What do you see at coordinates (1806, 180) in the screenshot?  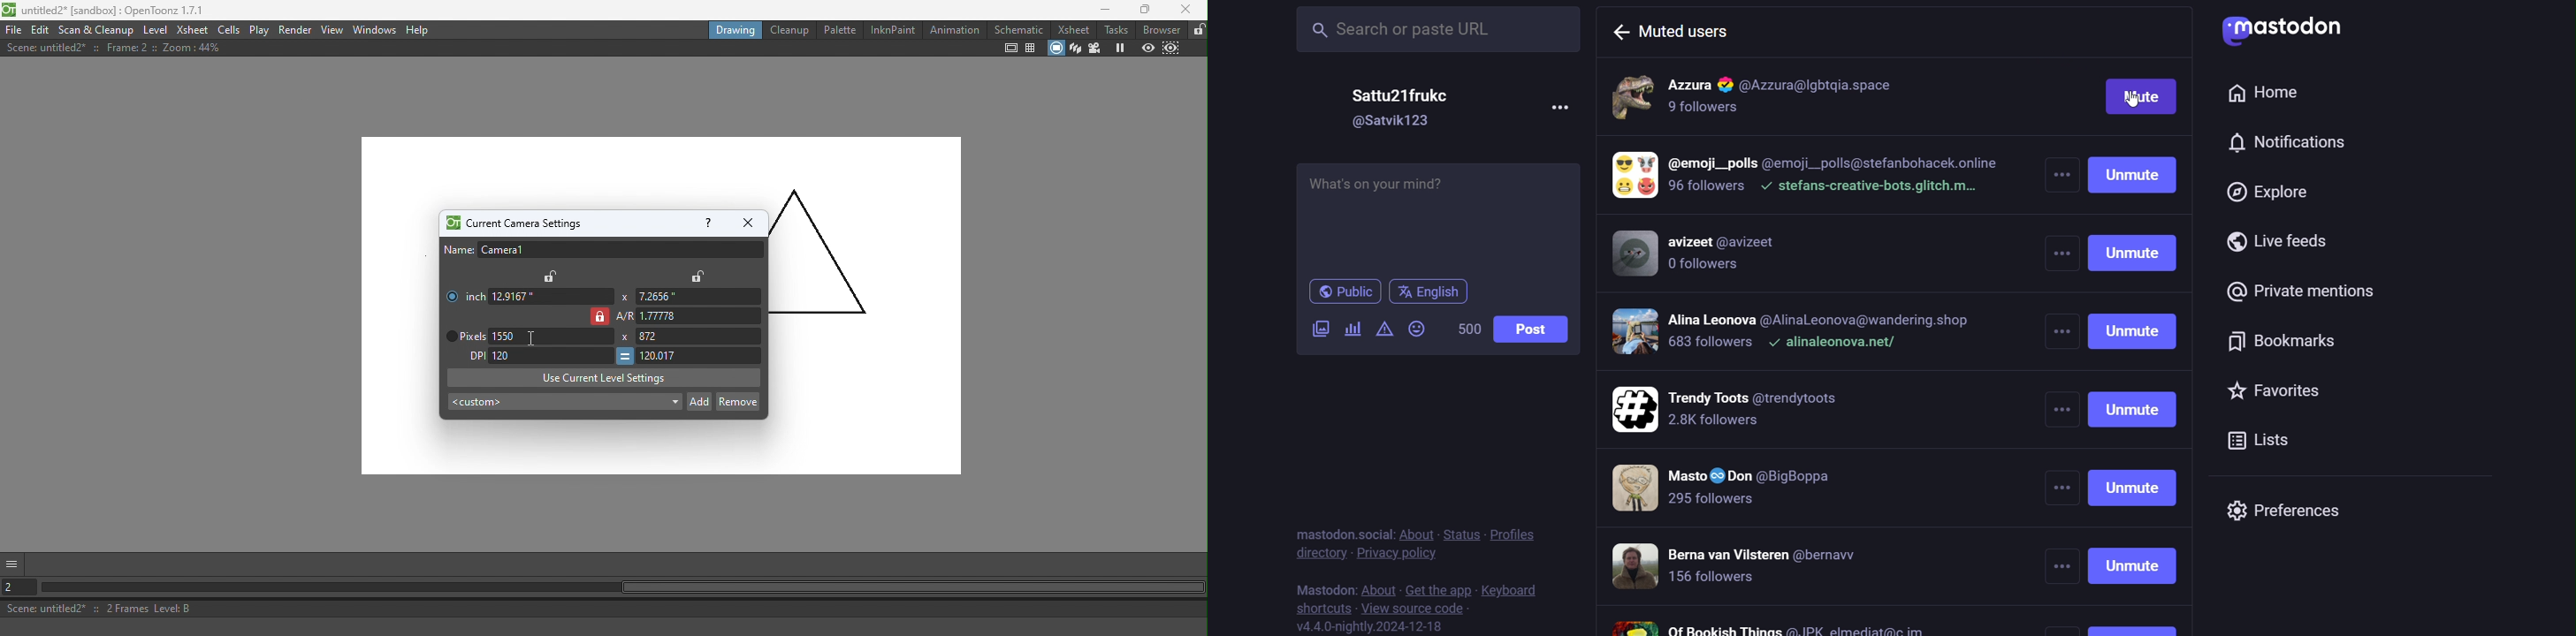 I see `muted user 2` at bounding box center [1806, 180].